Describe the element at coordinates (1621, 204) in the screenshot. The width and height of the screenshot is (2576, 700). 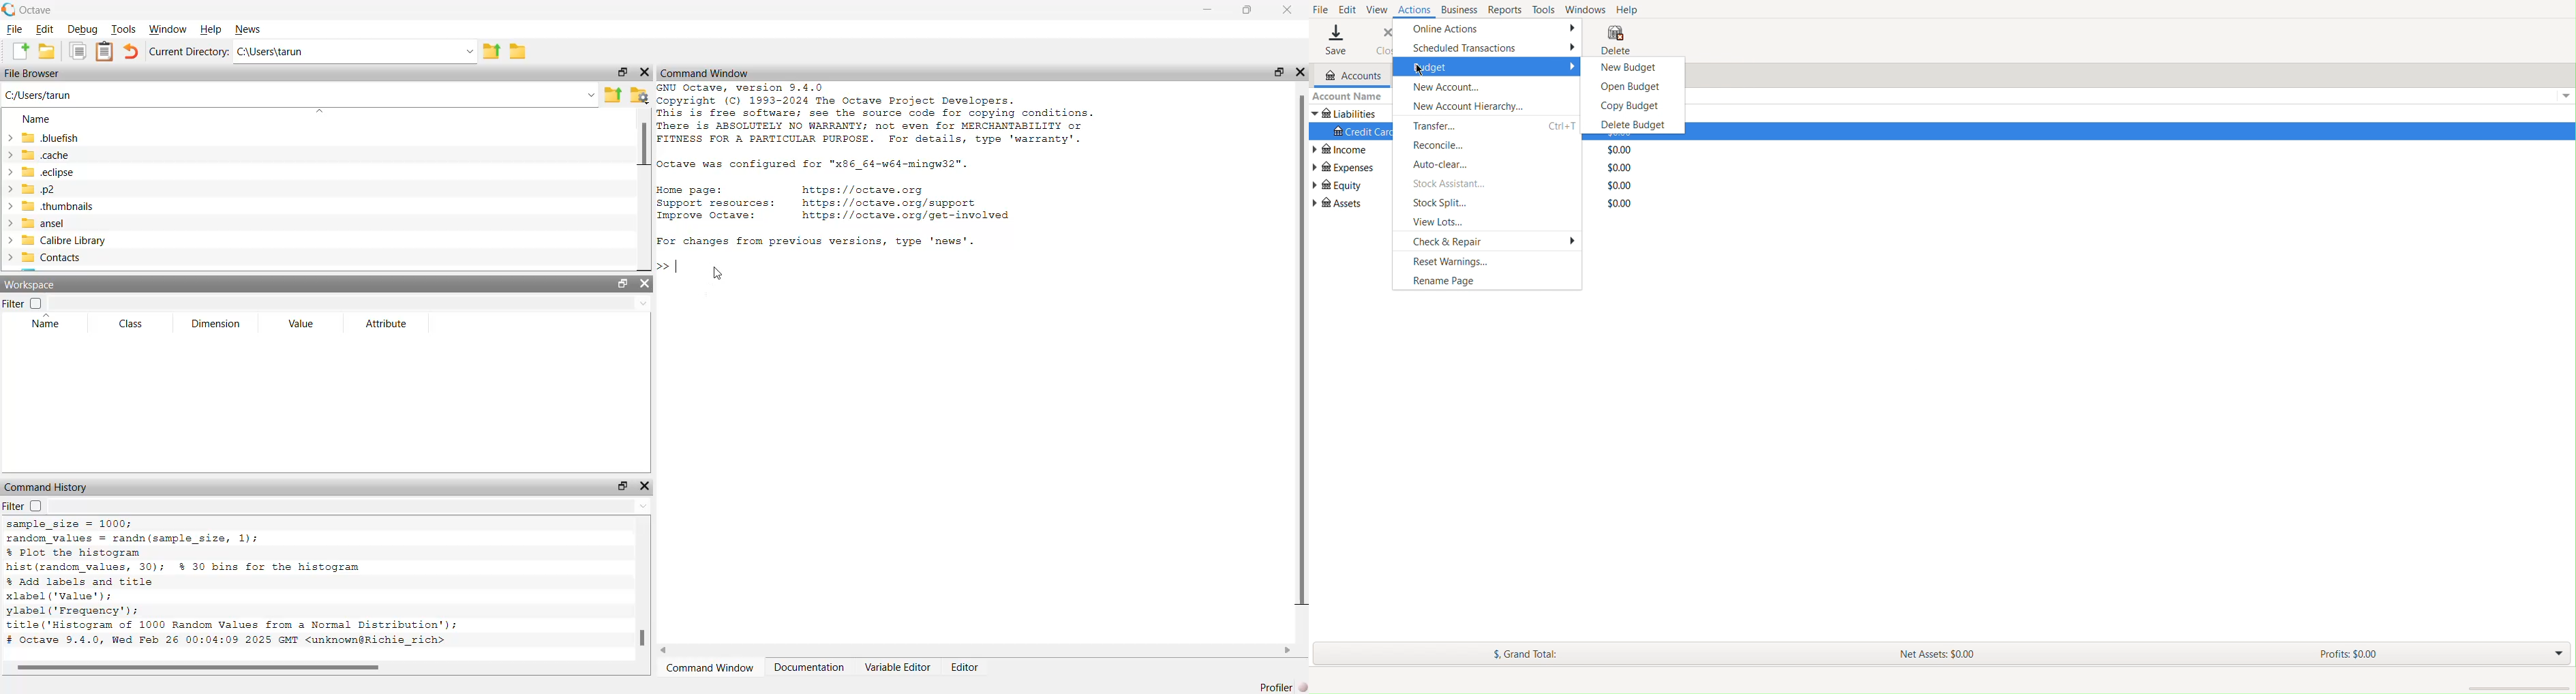
I see `Total` at that location.